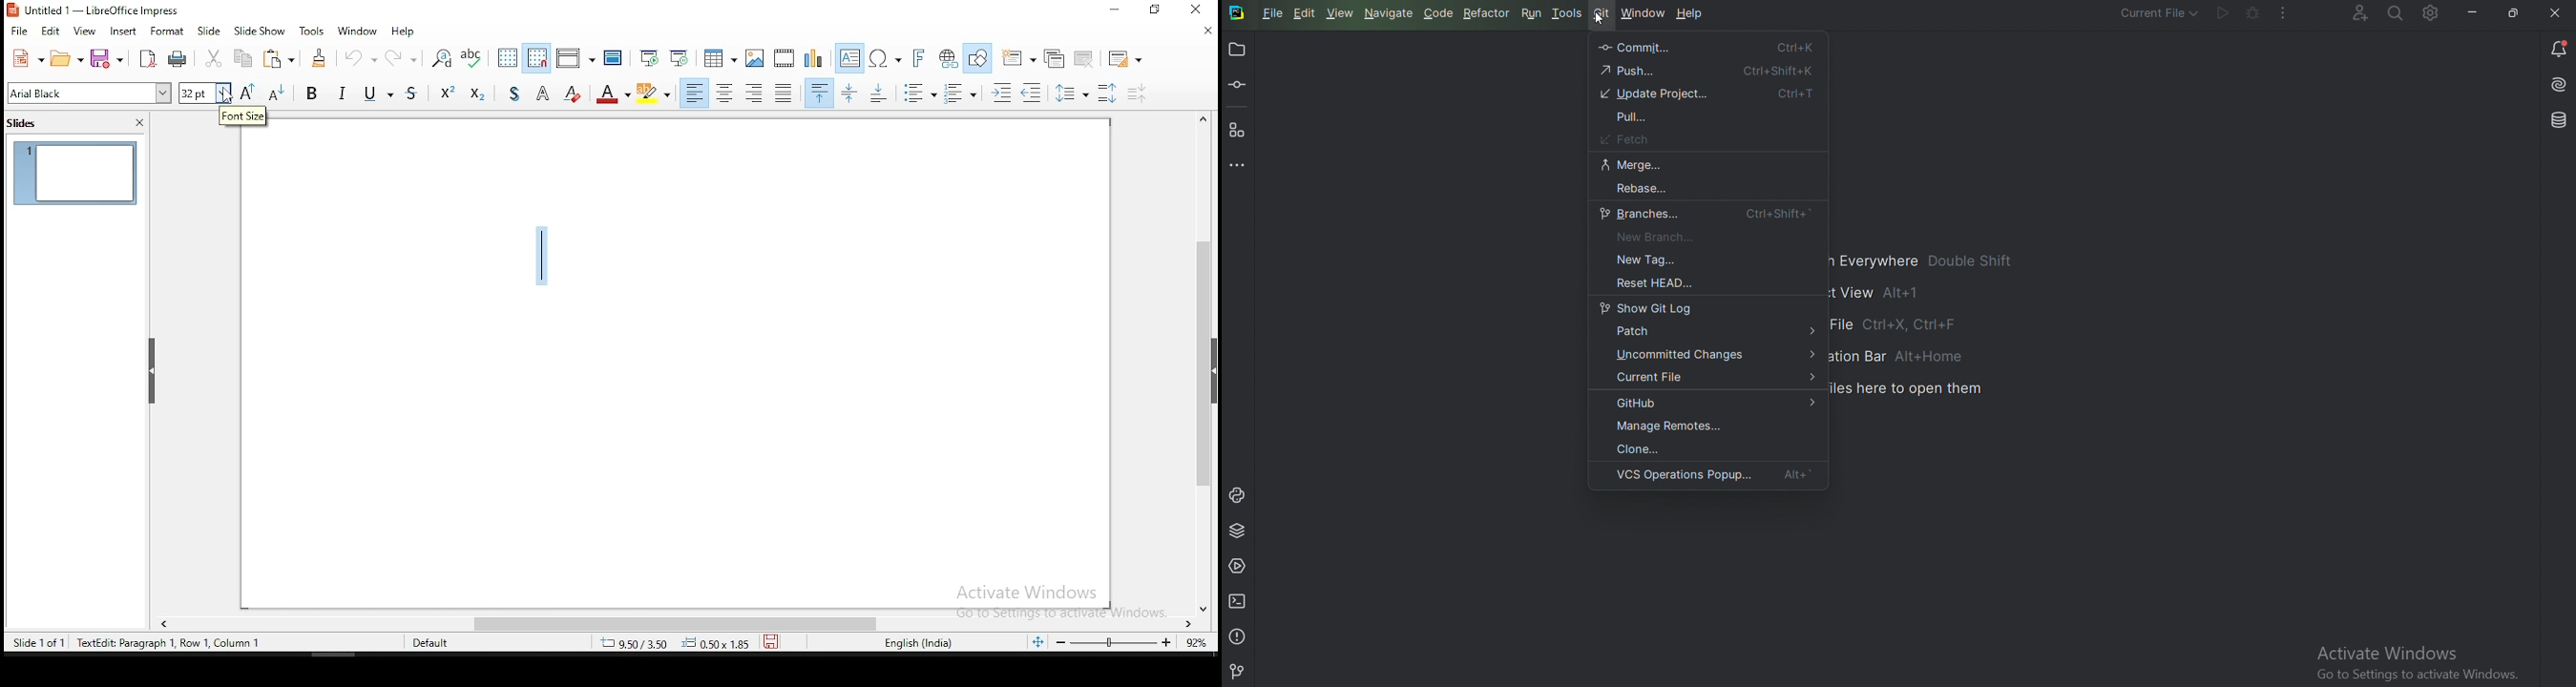 This screenshot has width=2576, height=700. Describe the element at coordinates (67, 58) in the screenshot. I see `open` at that location.